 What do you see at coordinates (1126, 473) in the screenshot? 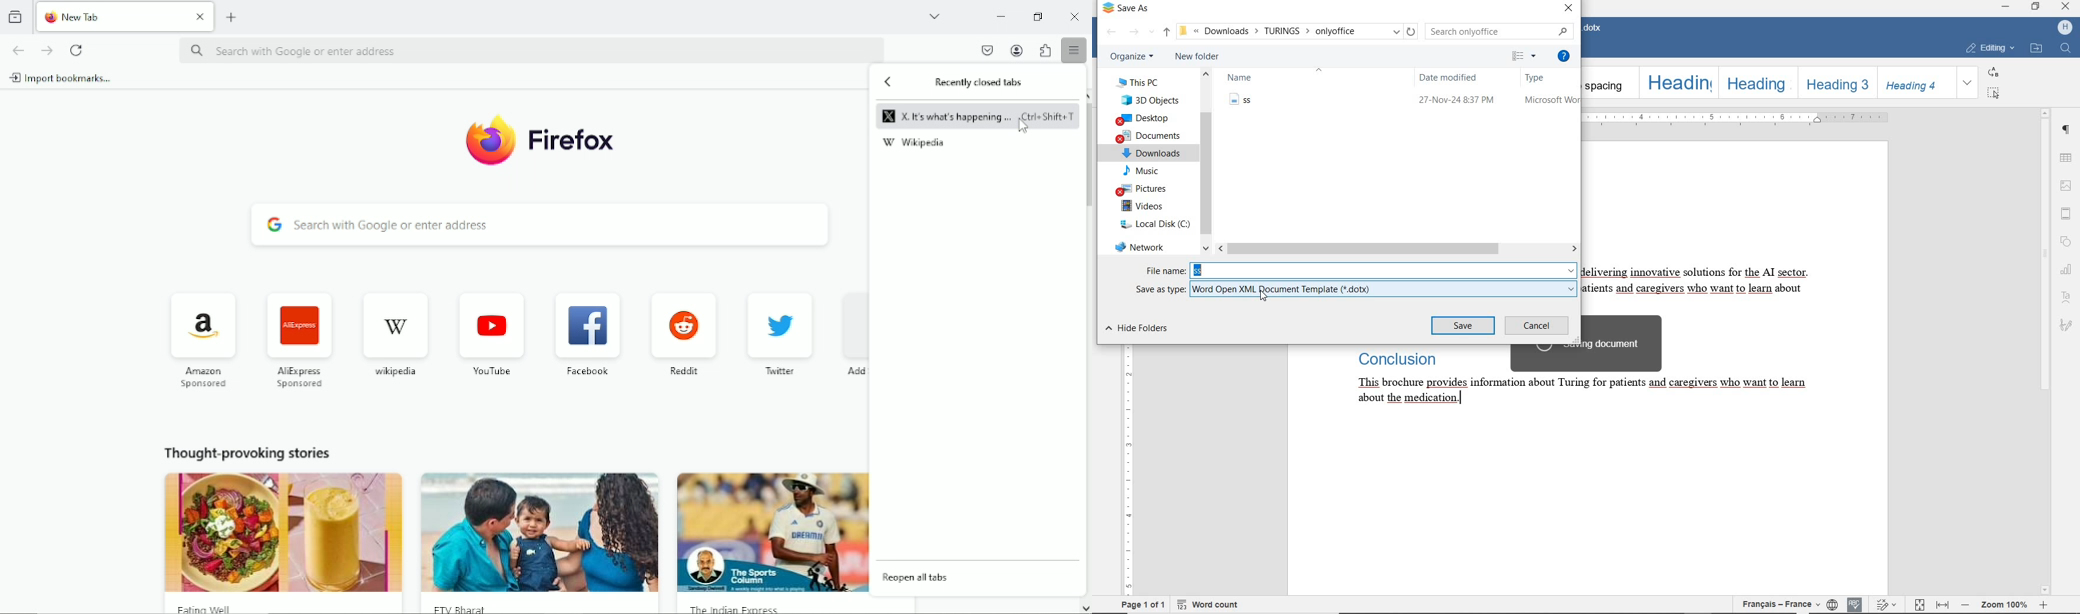
I see `RULER` at bounding box center [1126, 473].